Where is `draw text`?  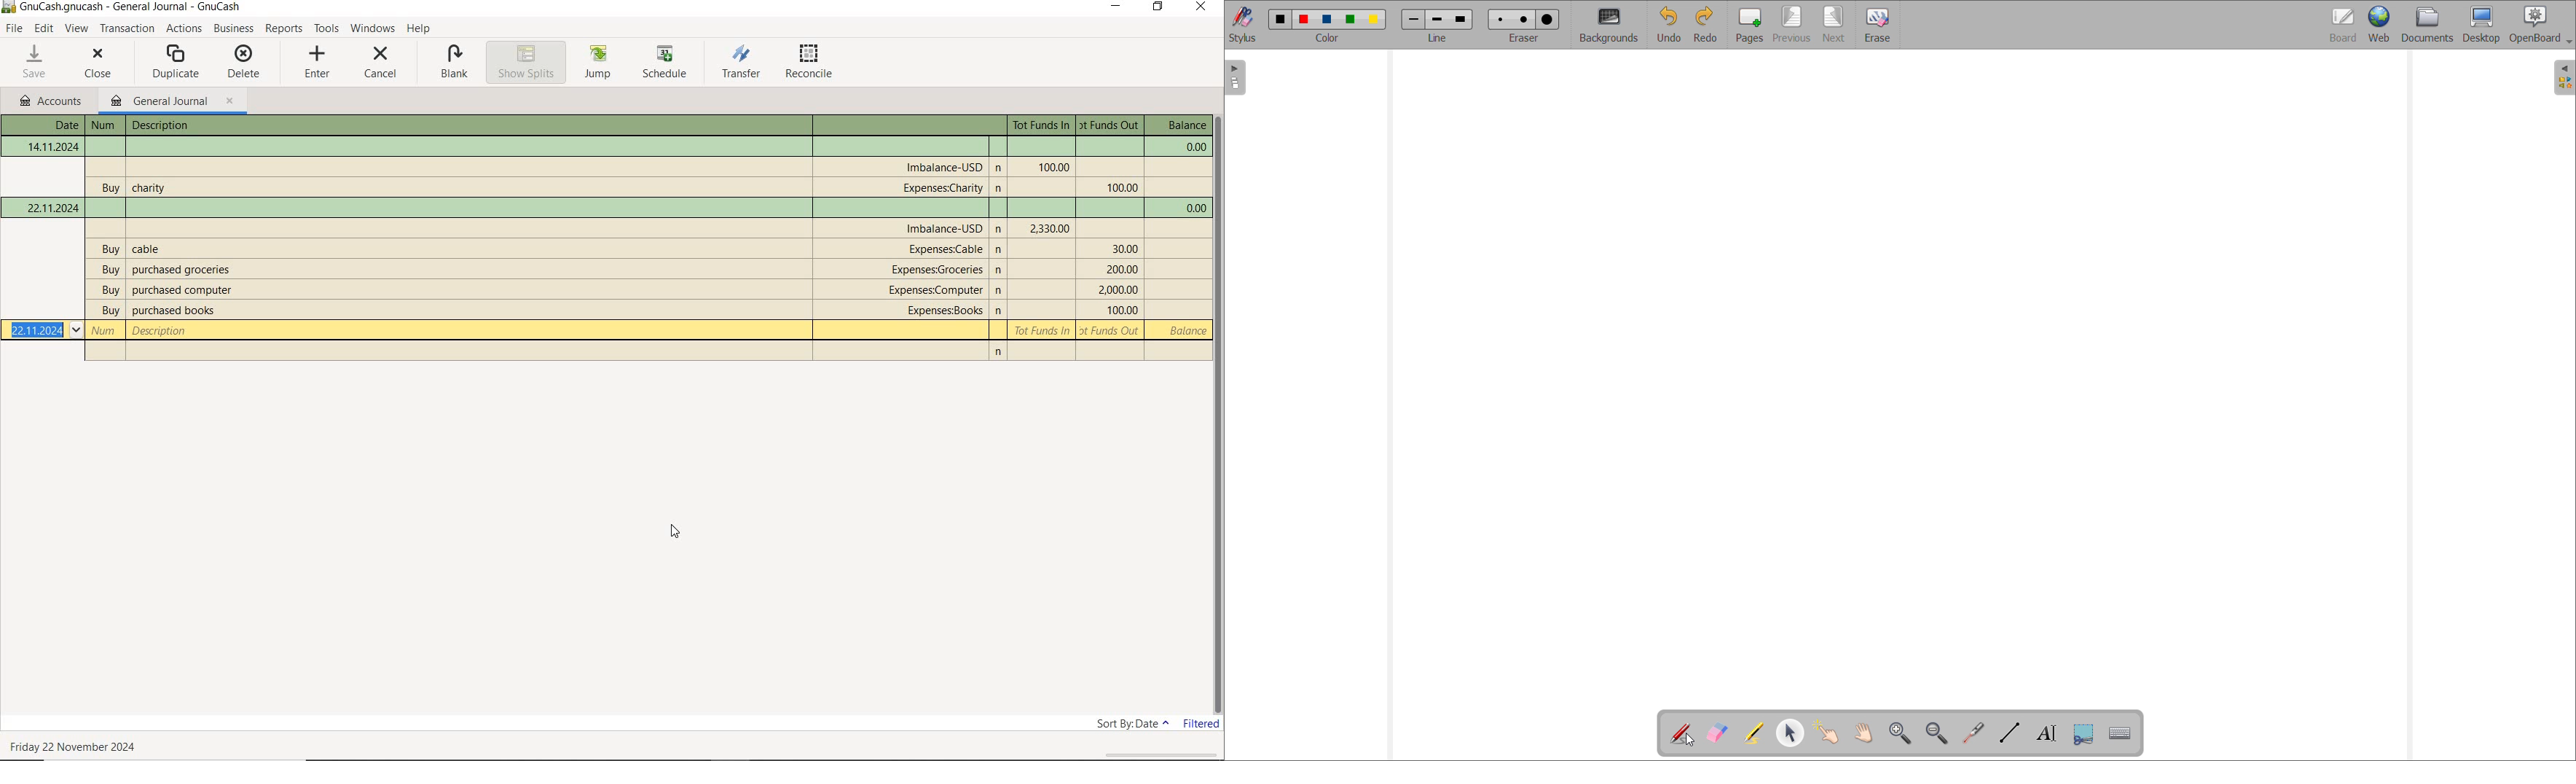 draw text is located at coordinates (2048, 734).